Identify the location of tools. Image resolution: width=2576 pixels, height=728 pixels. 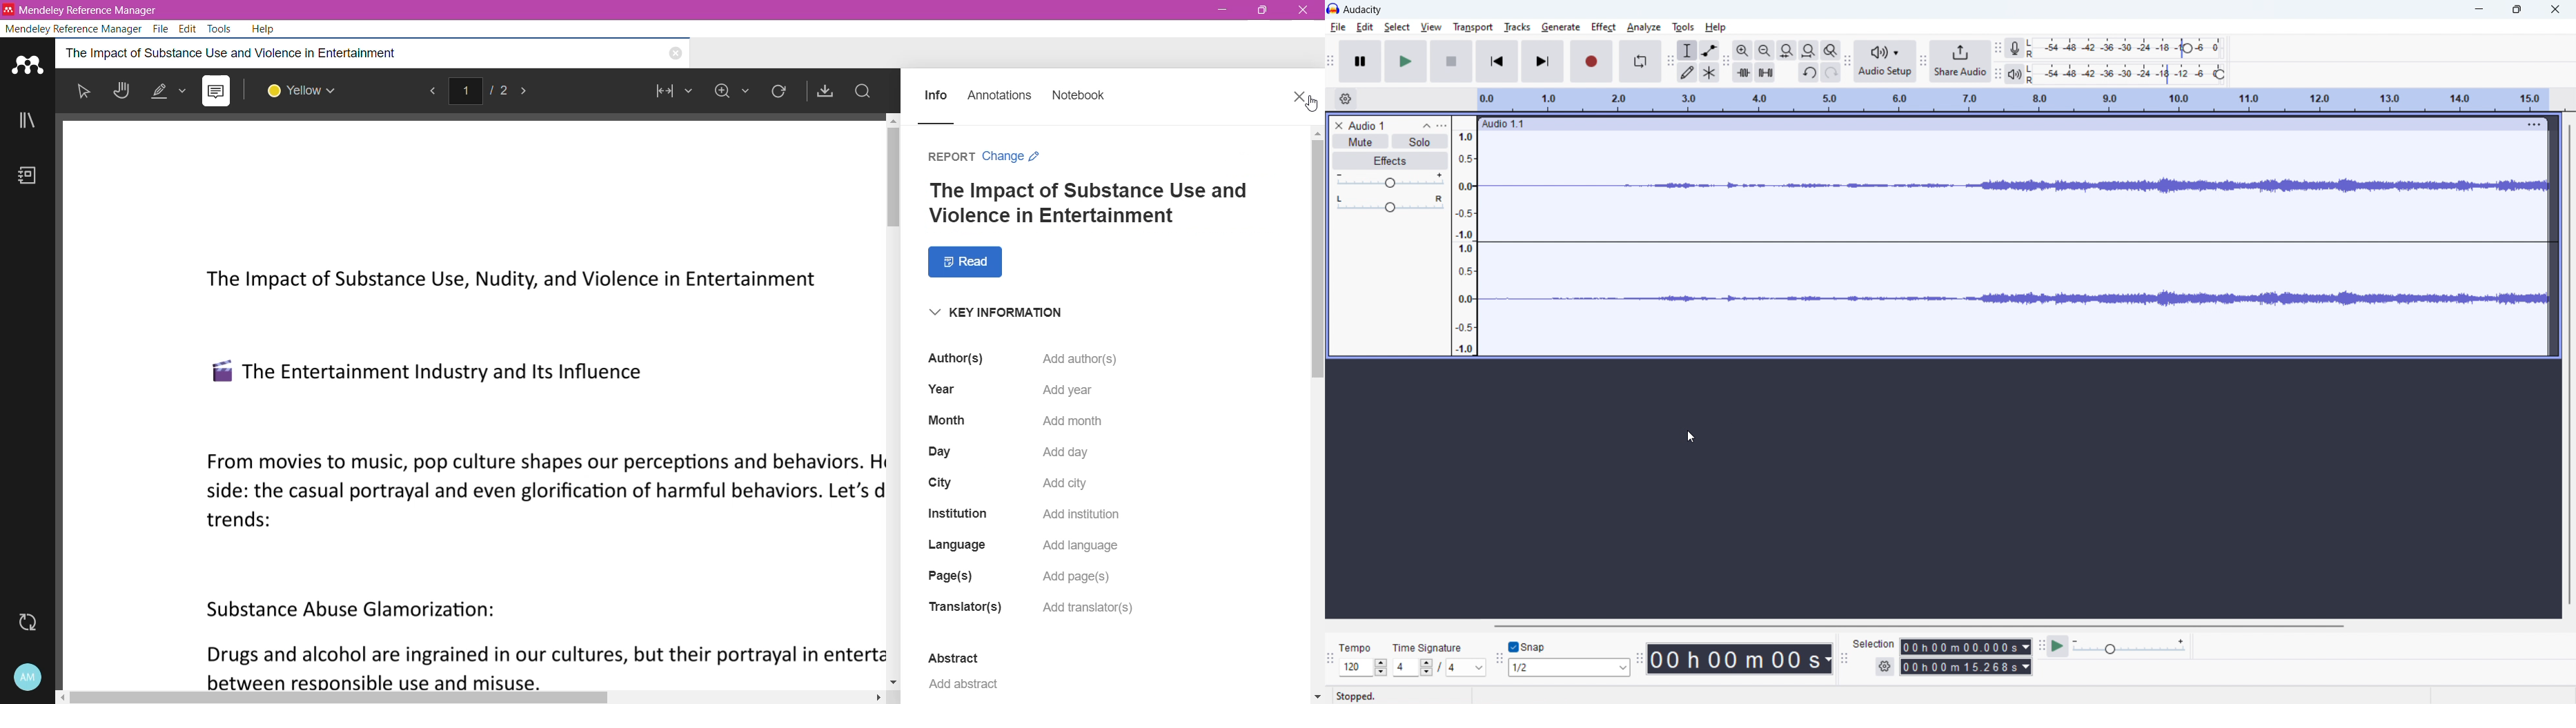
(1683, 27).